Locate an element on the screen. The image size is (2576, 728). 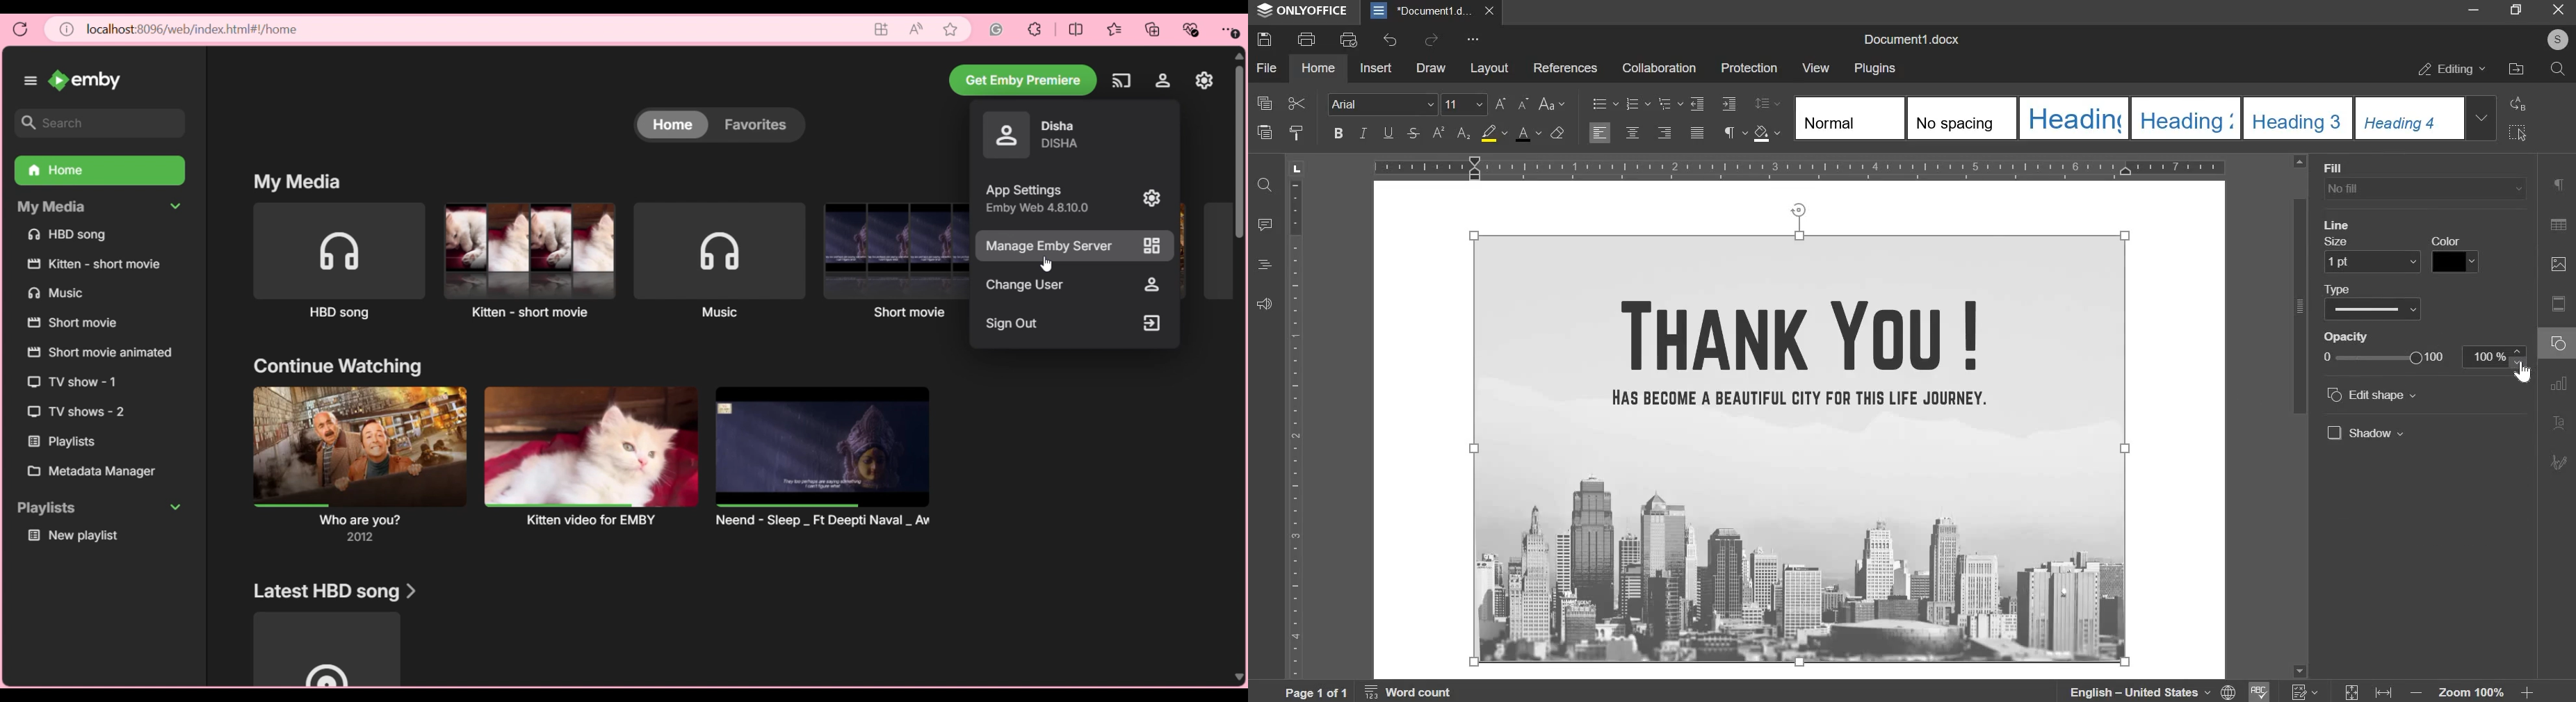
playlist is located at coordinates (49, 509).